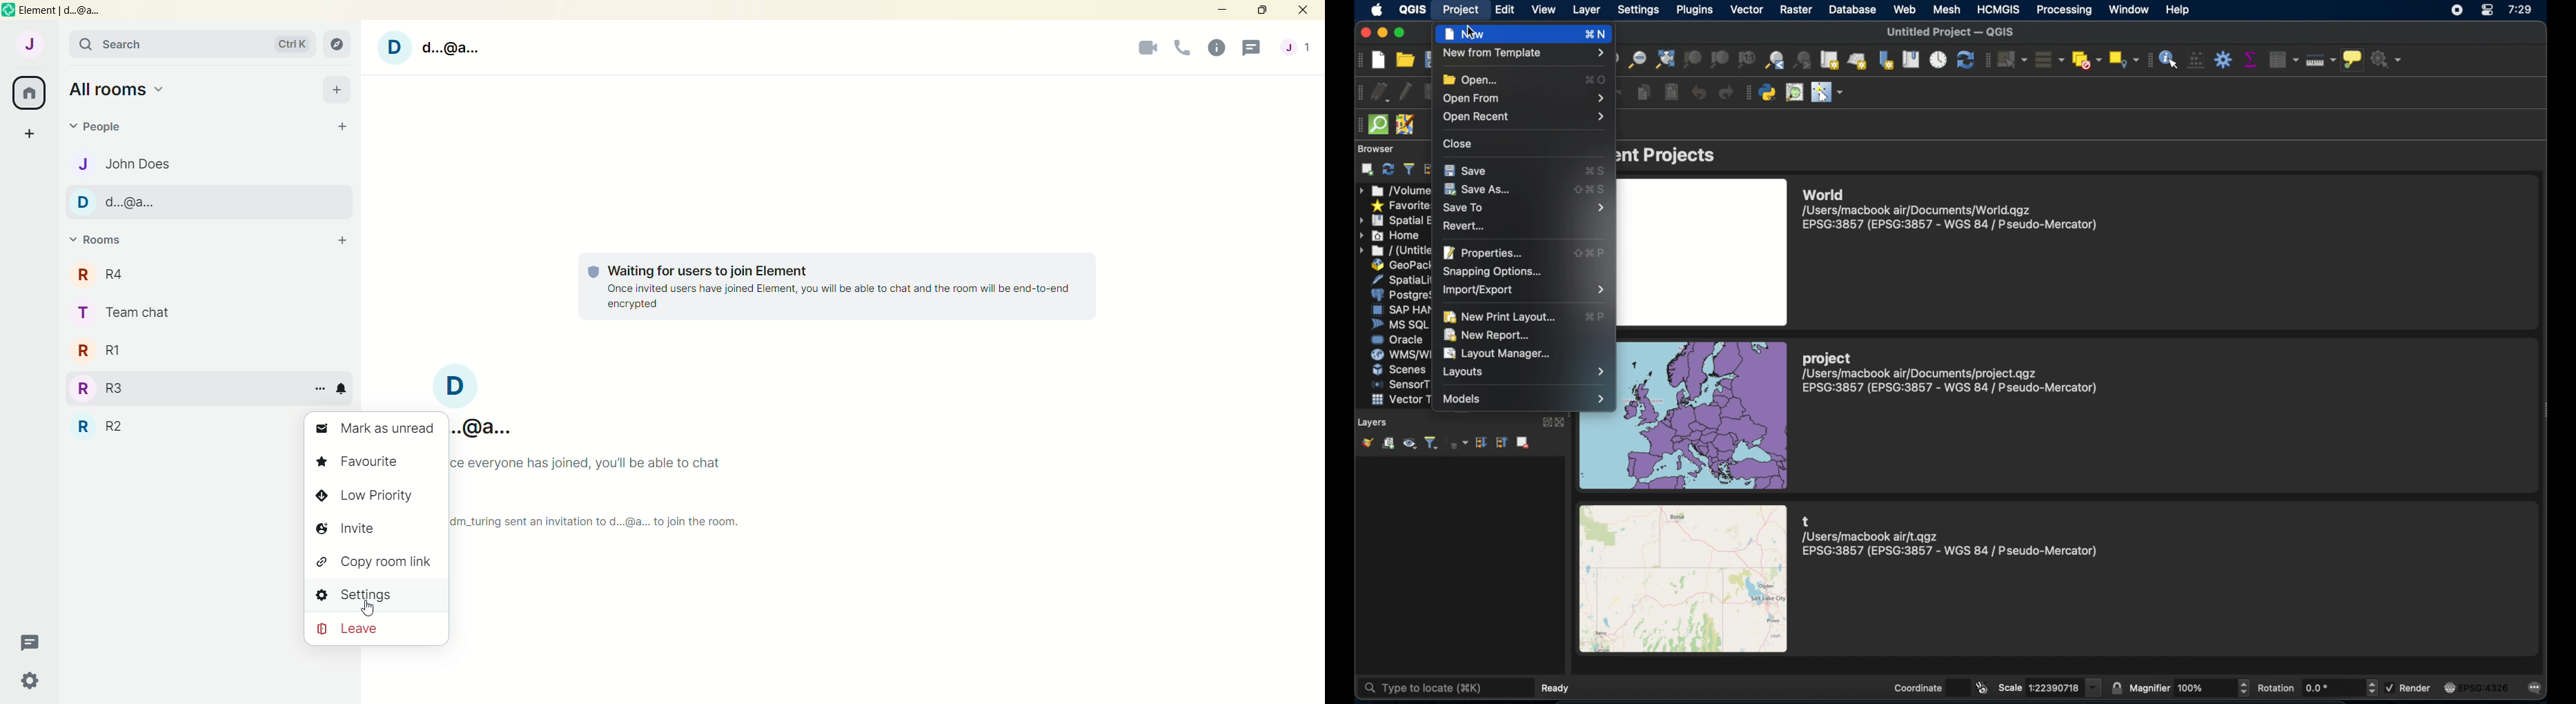  Describe the element at coordinates (1824, 195) in the screenshot. I see `World` at that location.